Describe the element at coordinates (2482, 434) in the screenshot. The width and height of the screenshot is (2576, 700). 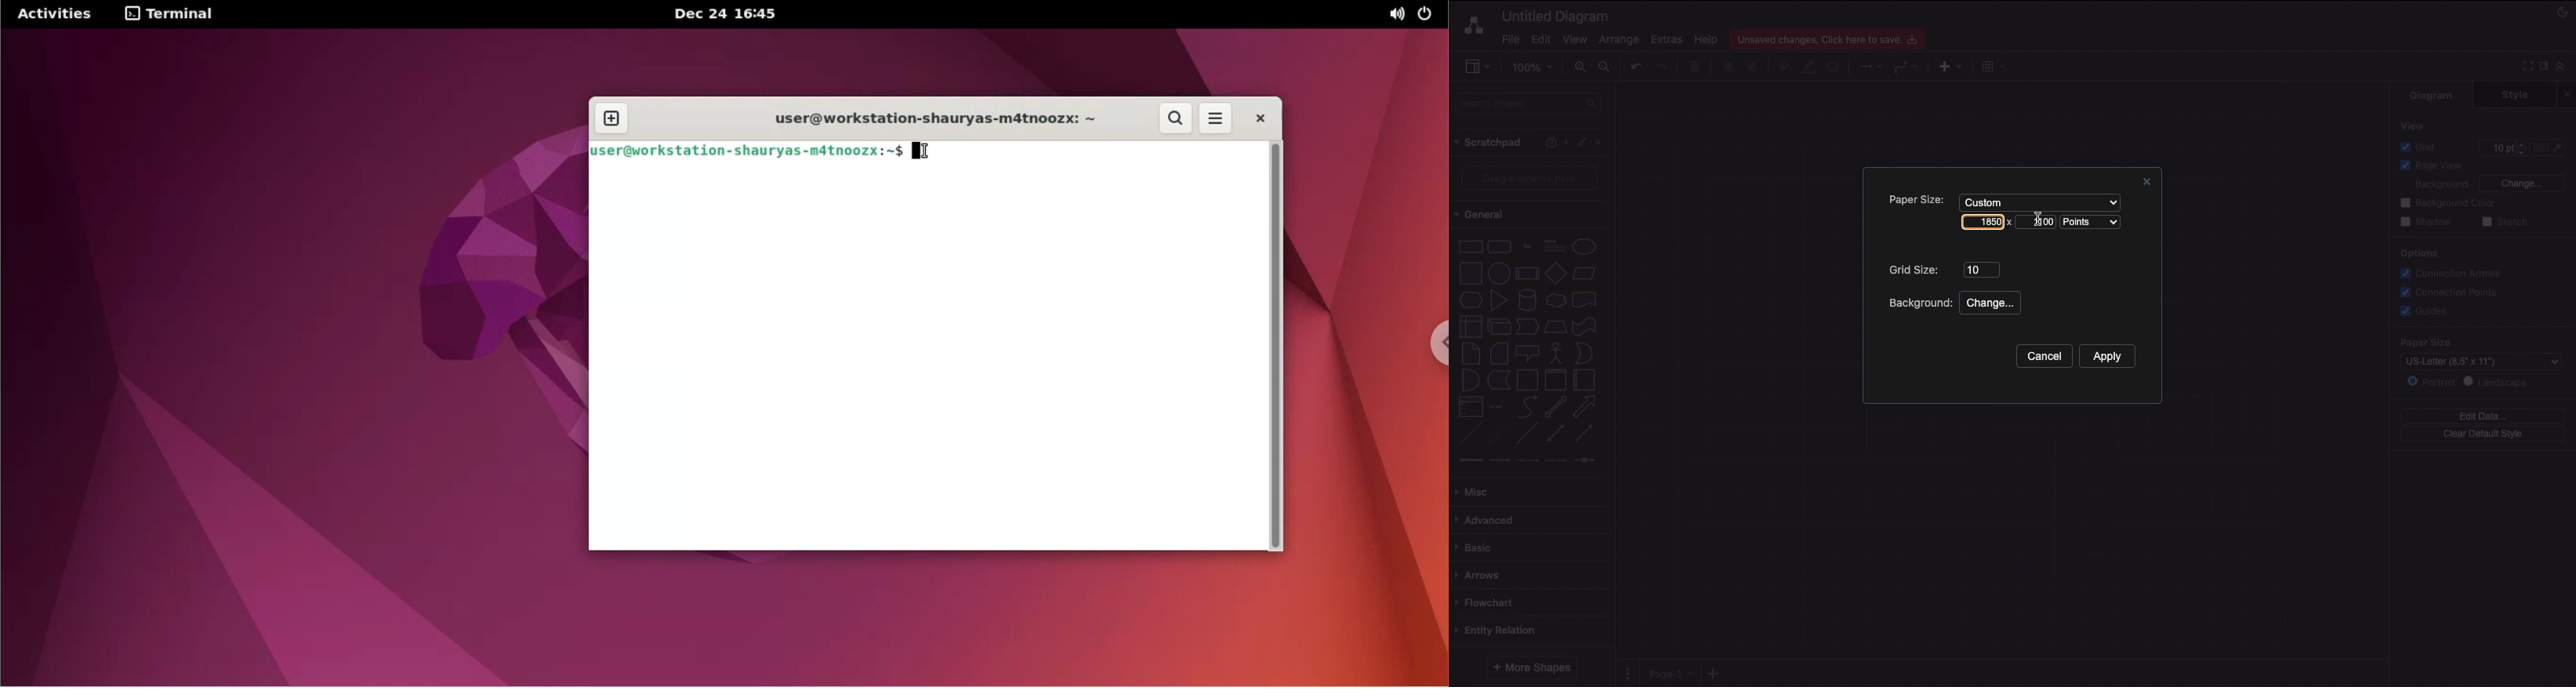
I see `Clear default style` at that location.